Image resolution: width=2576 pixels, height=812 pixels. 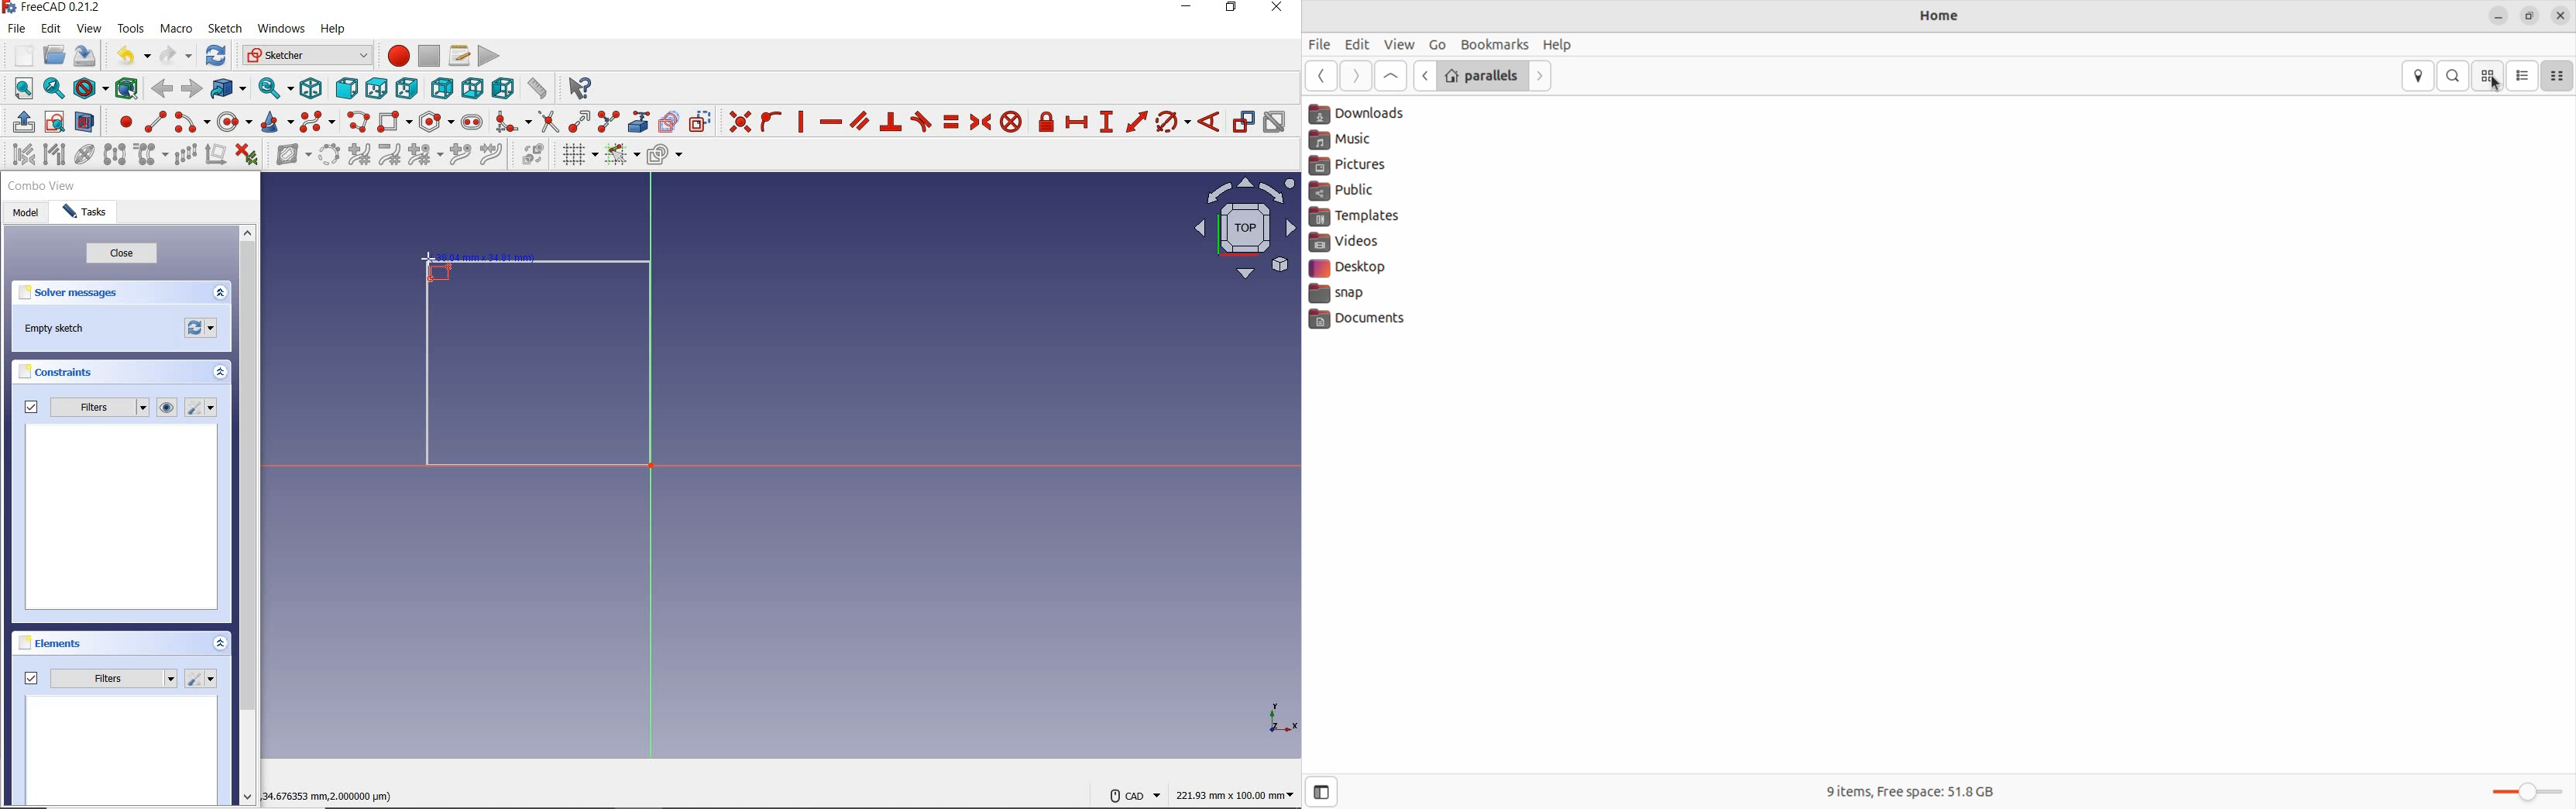 What do you see at coordinates (51, 642) in the screenshot?
I see `elements` at bounding box center [51, 642].